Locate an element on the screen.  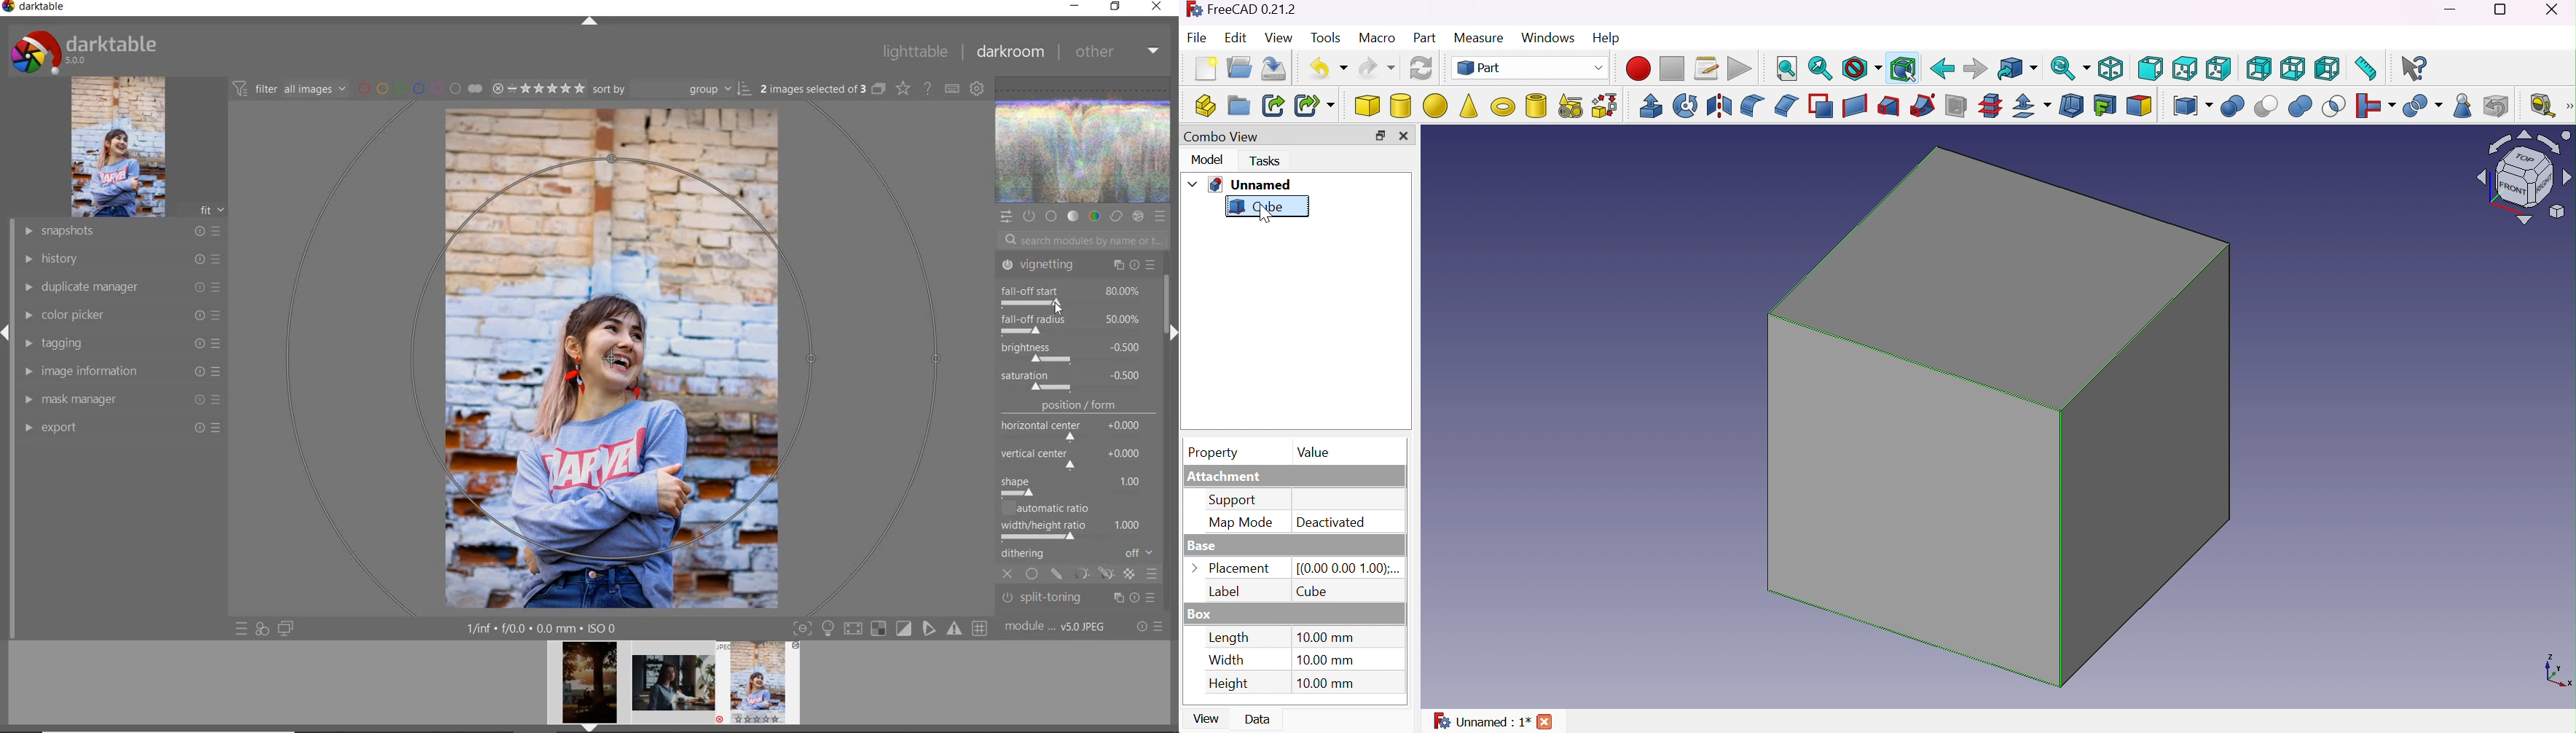
system logo and name is located at coordinates (86, 50).